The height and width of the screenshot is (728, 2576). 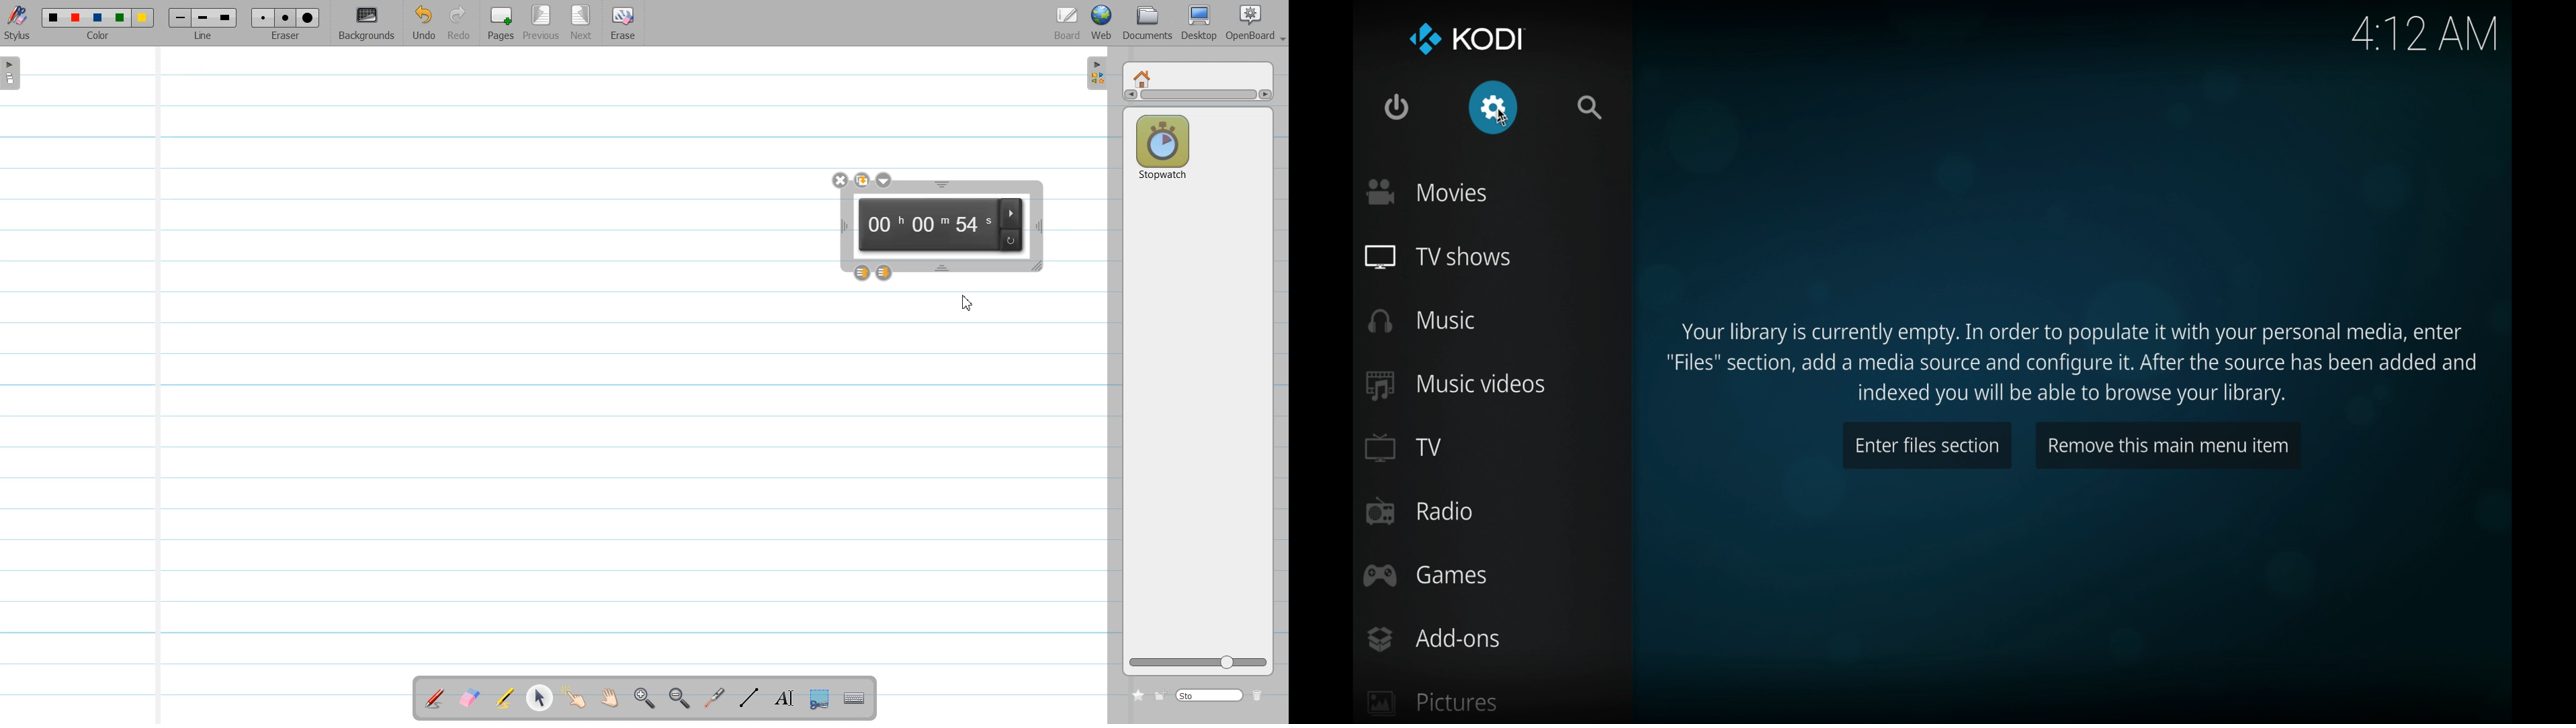 What do you see at coordinates (544, 24) in the screenshot?
I see `Previous` at bounding box center [544, 24].